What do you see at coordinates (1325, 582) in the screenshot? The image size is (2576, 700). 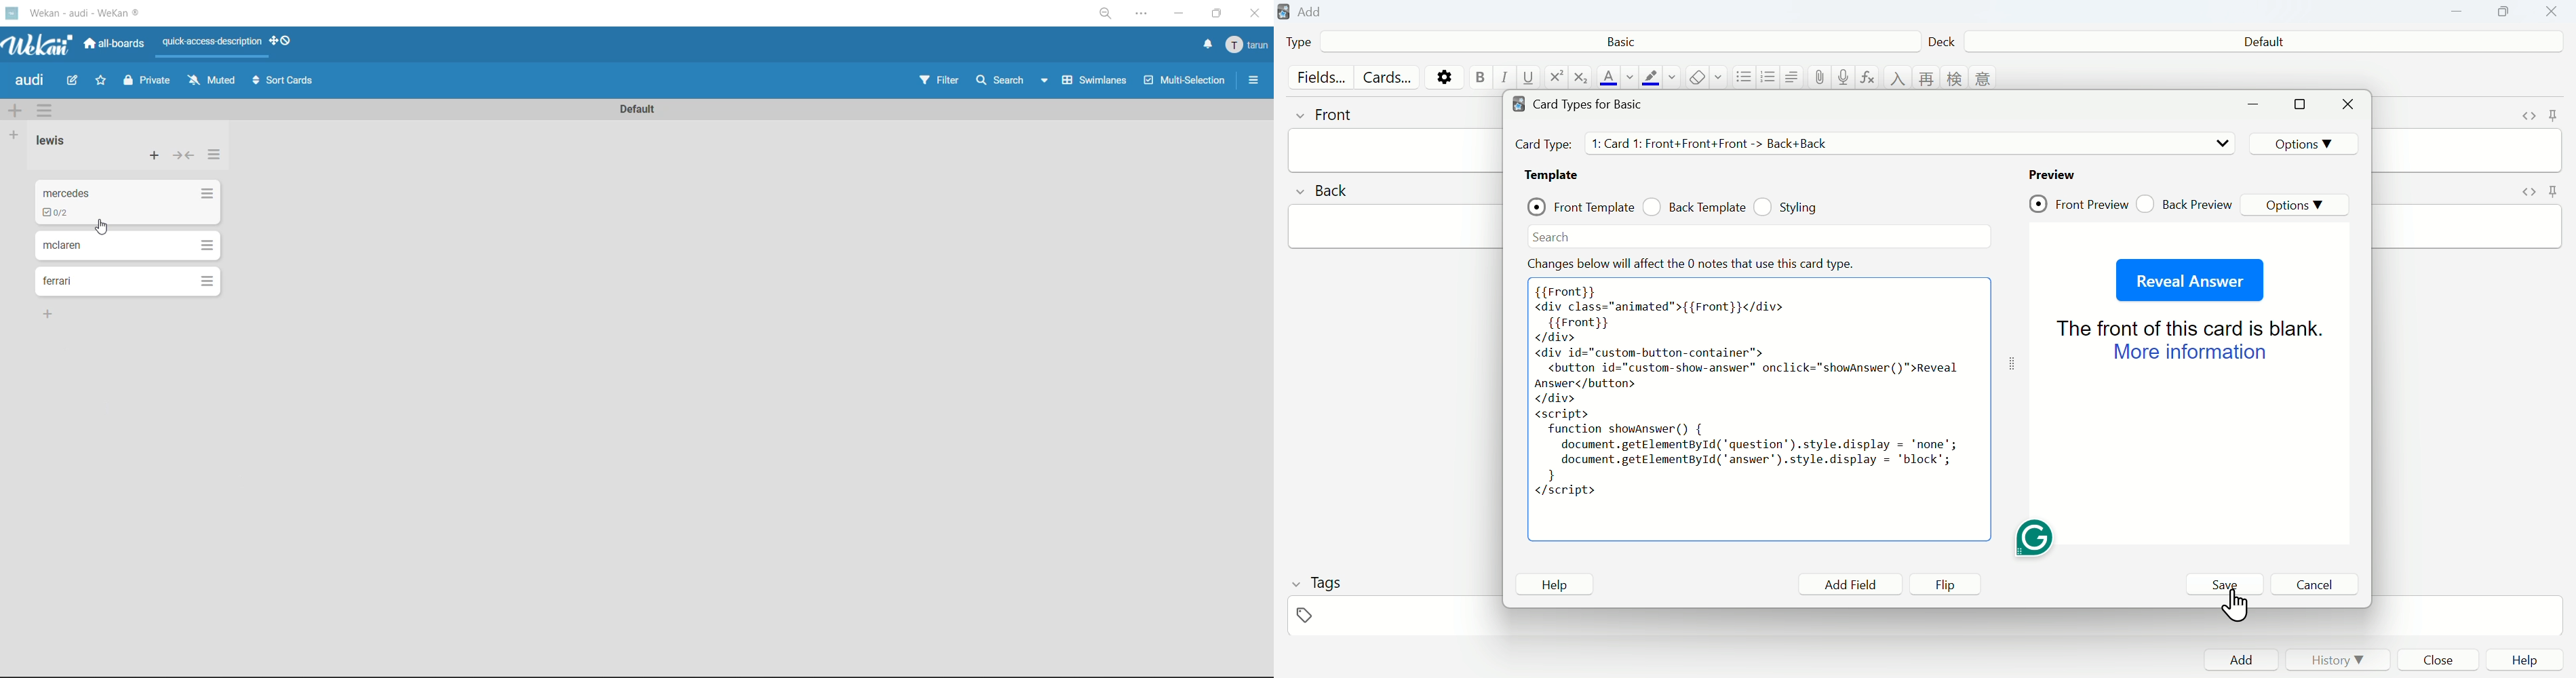 I see `Tags` at bounding box center [1325, 582].